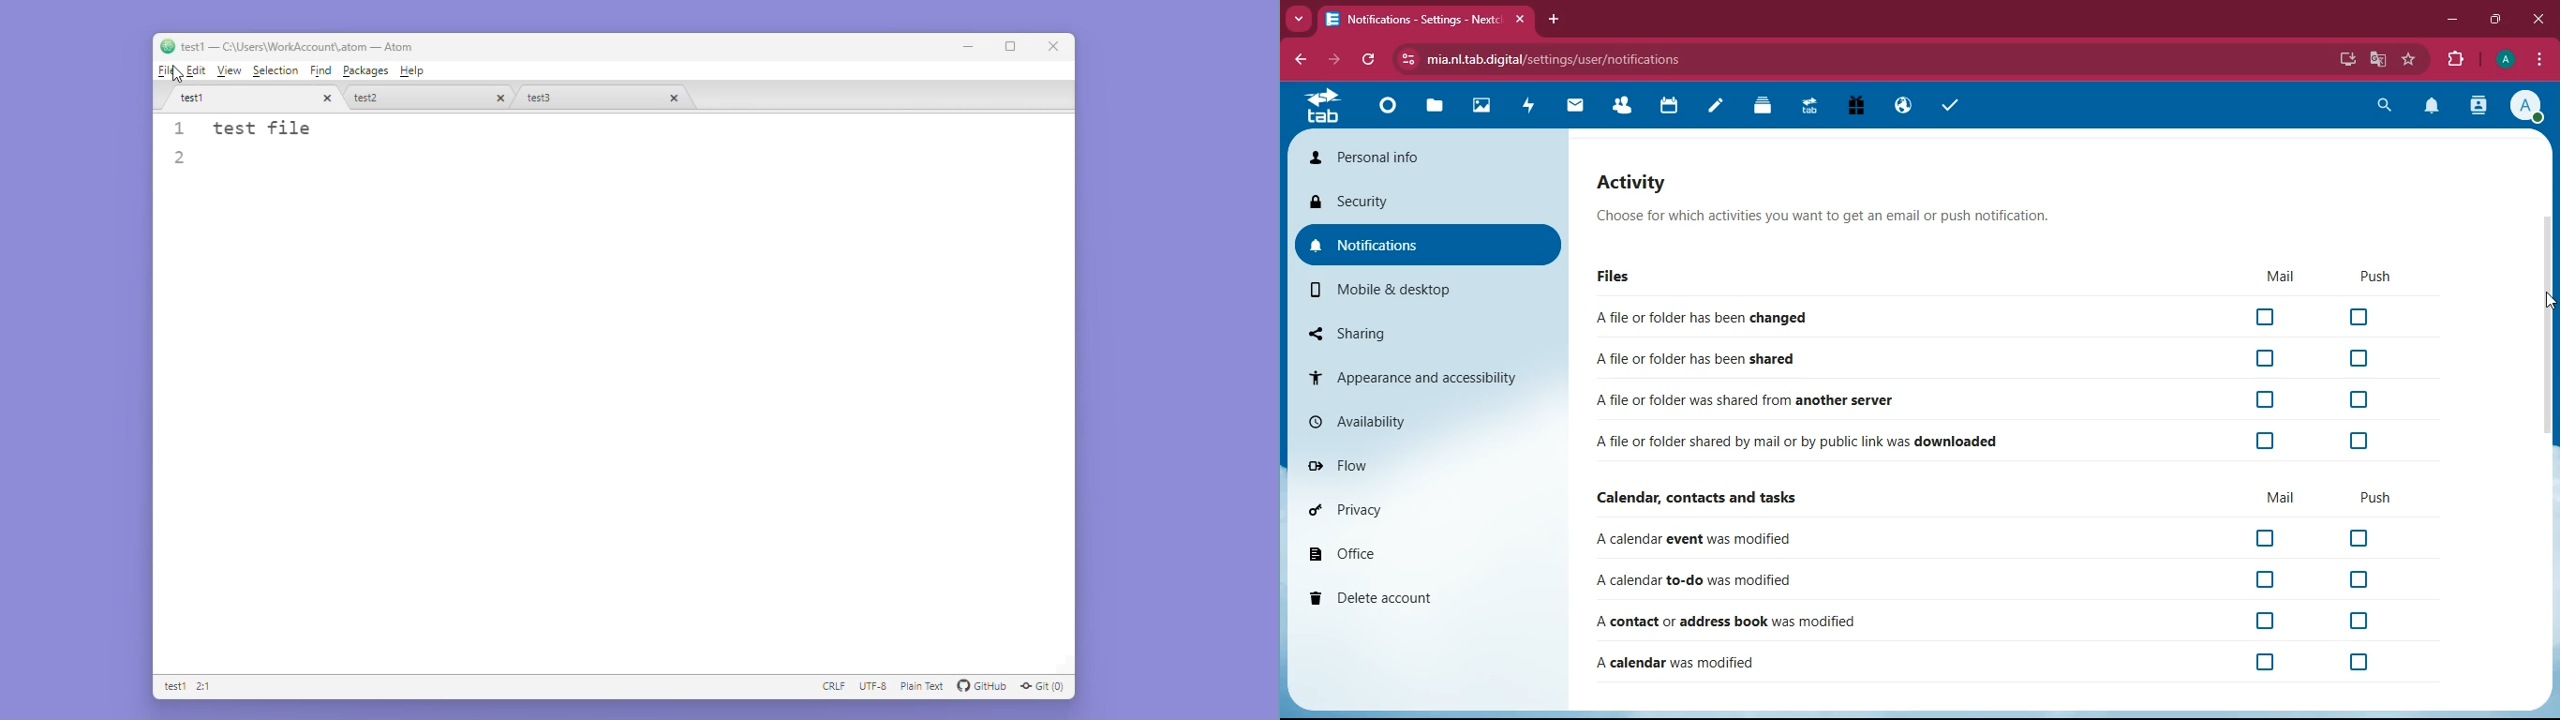 The width and height of the screenshot is (2576, 728). Describe the element at coordinates (1703, 497) in the screenshot. I see `Calendar, contacts and tasks` at that location.